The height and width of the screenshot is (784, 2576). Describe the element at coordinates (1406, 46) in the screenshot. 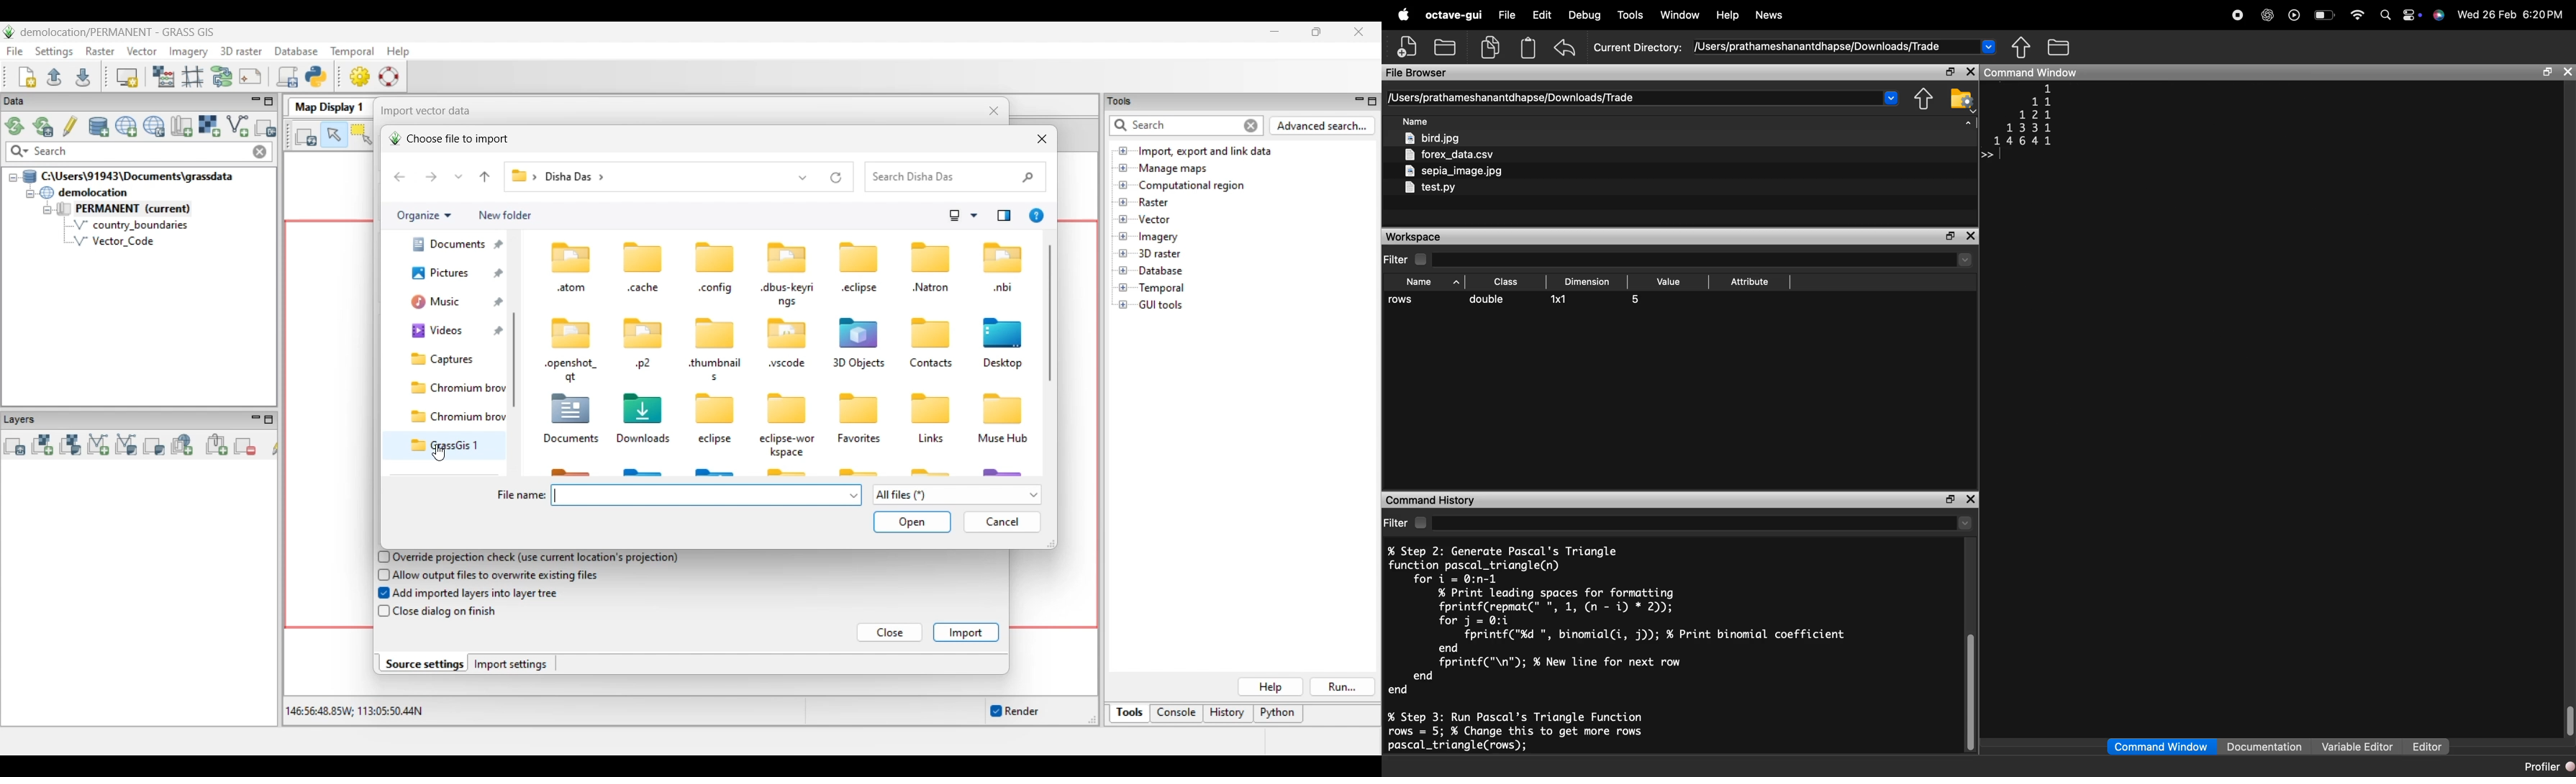

I see `New file` at that location.